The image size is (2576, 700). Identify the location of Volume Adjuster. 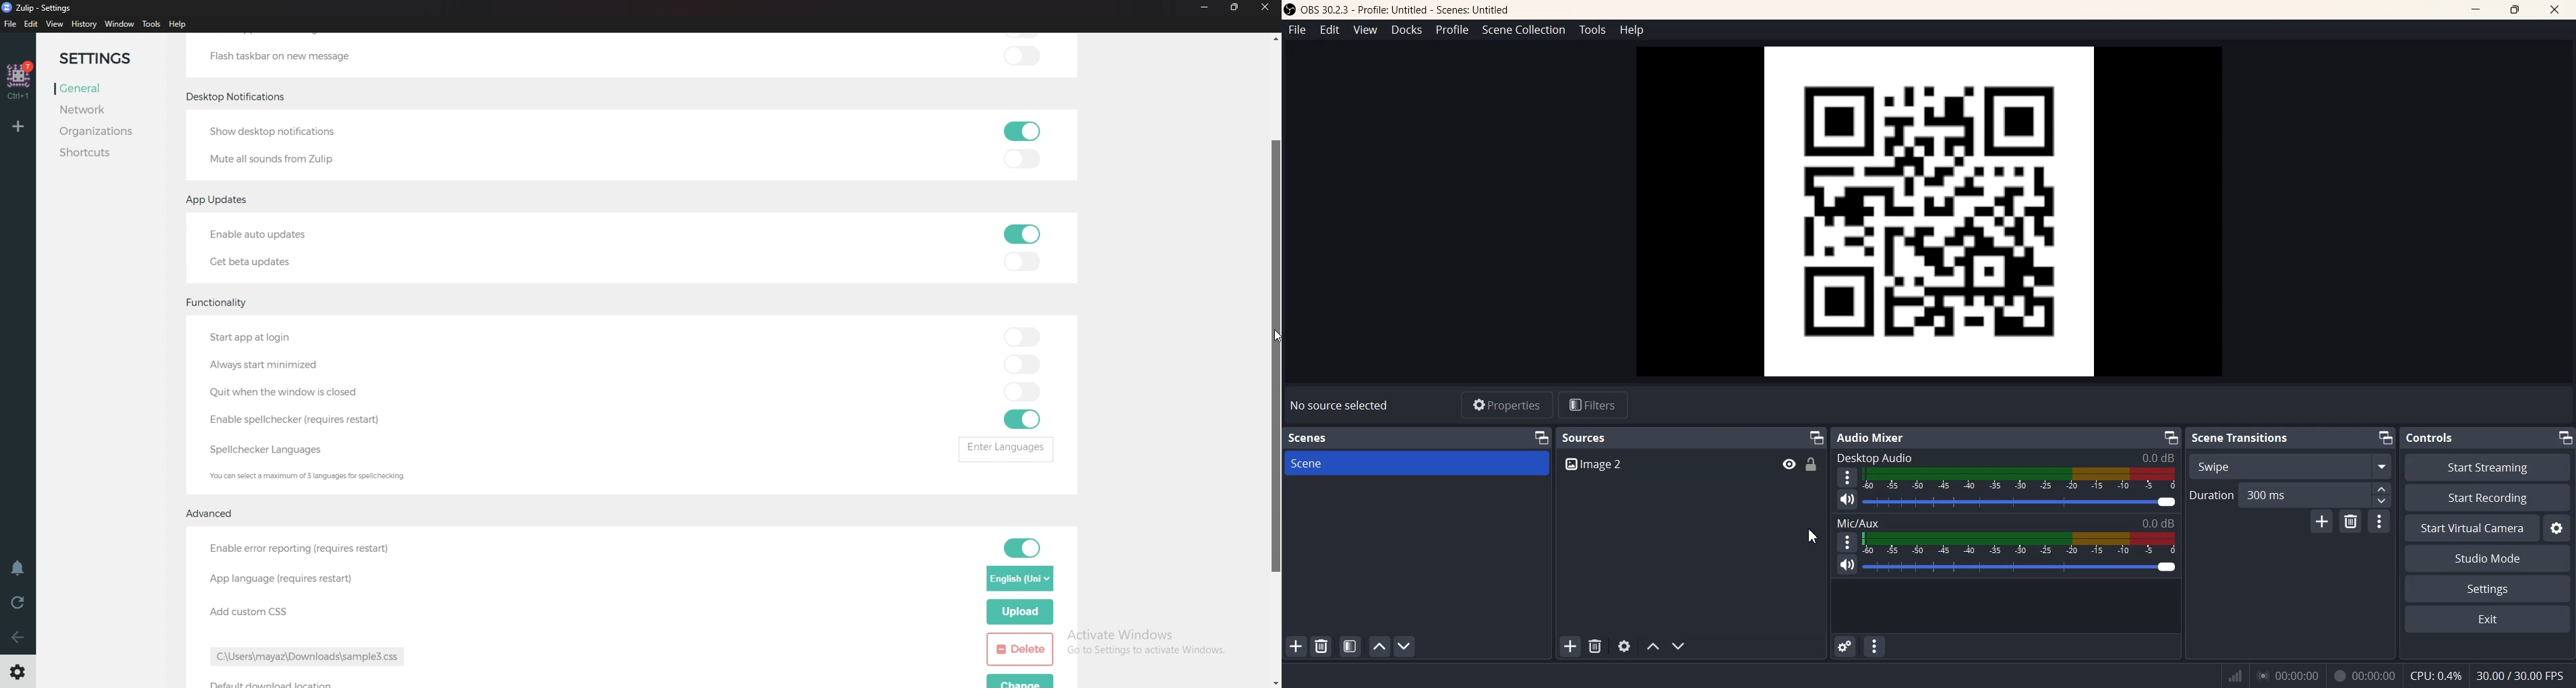
(2021, 565).